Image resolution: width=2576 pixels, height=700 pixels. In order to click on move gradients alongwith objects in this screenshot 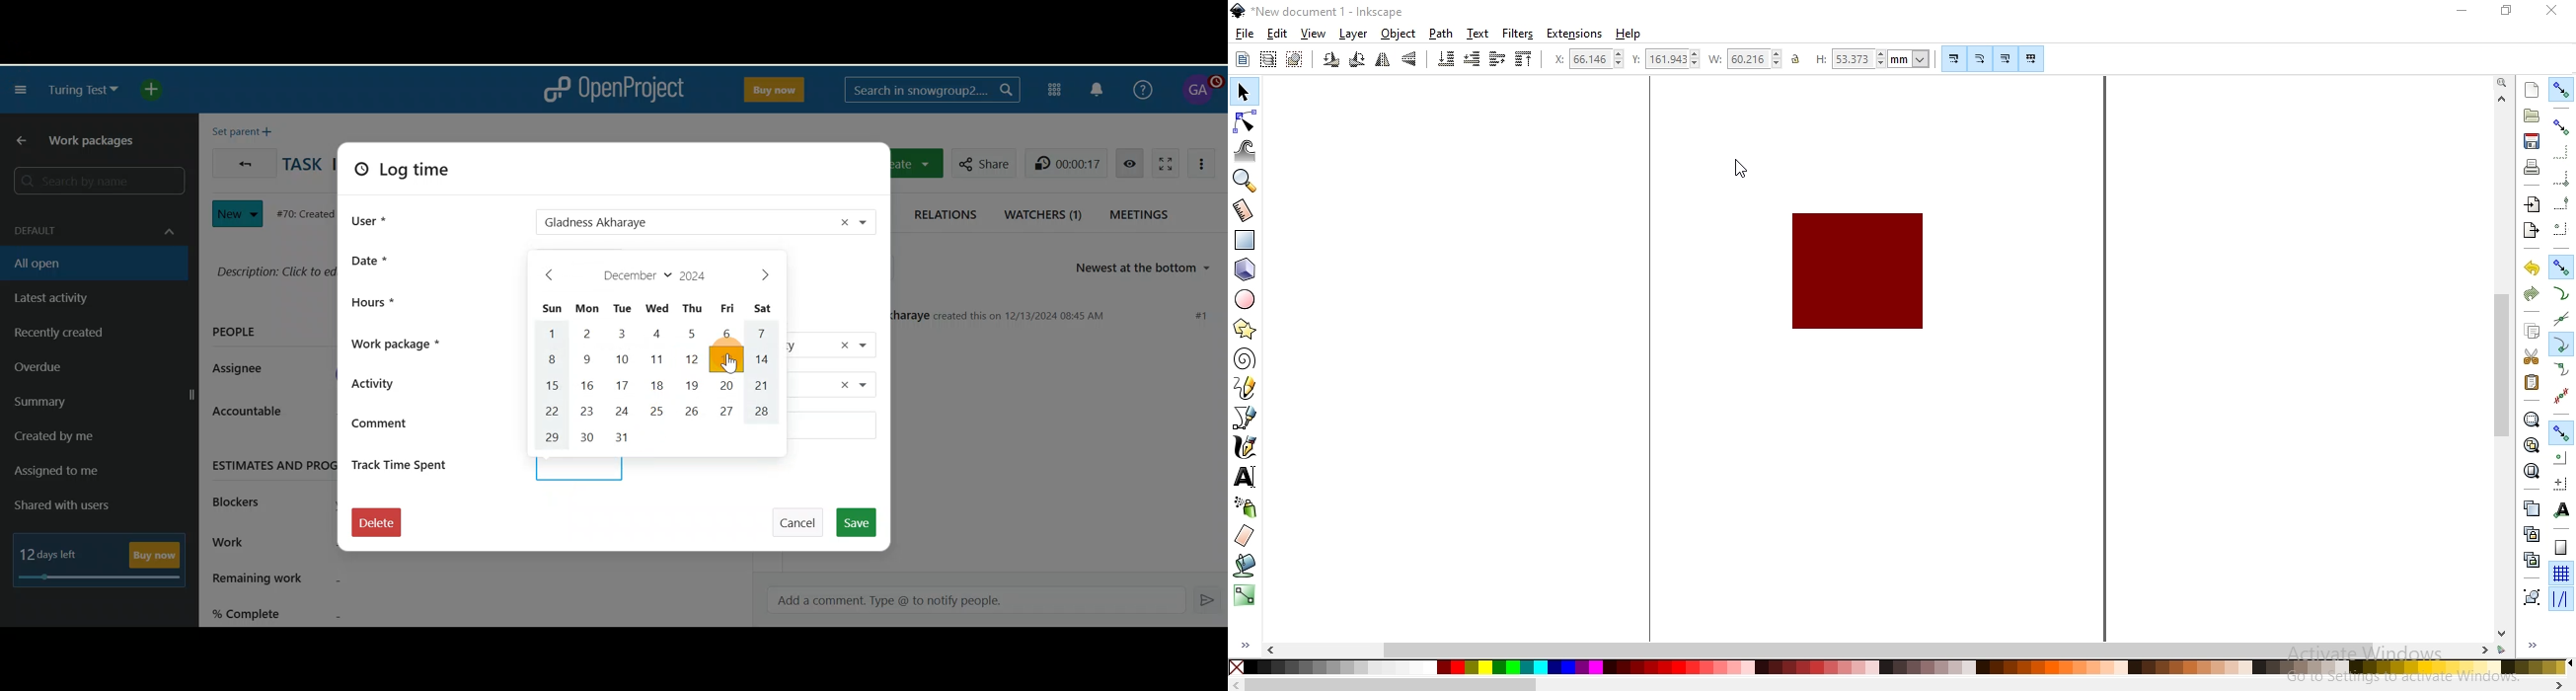, I will do `click(2005, 60)`.